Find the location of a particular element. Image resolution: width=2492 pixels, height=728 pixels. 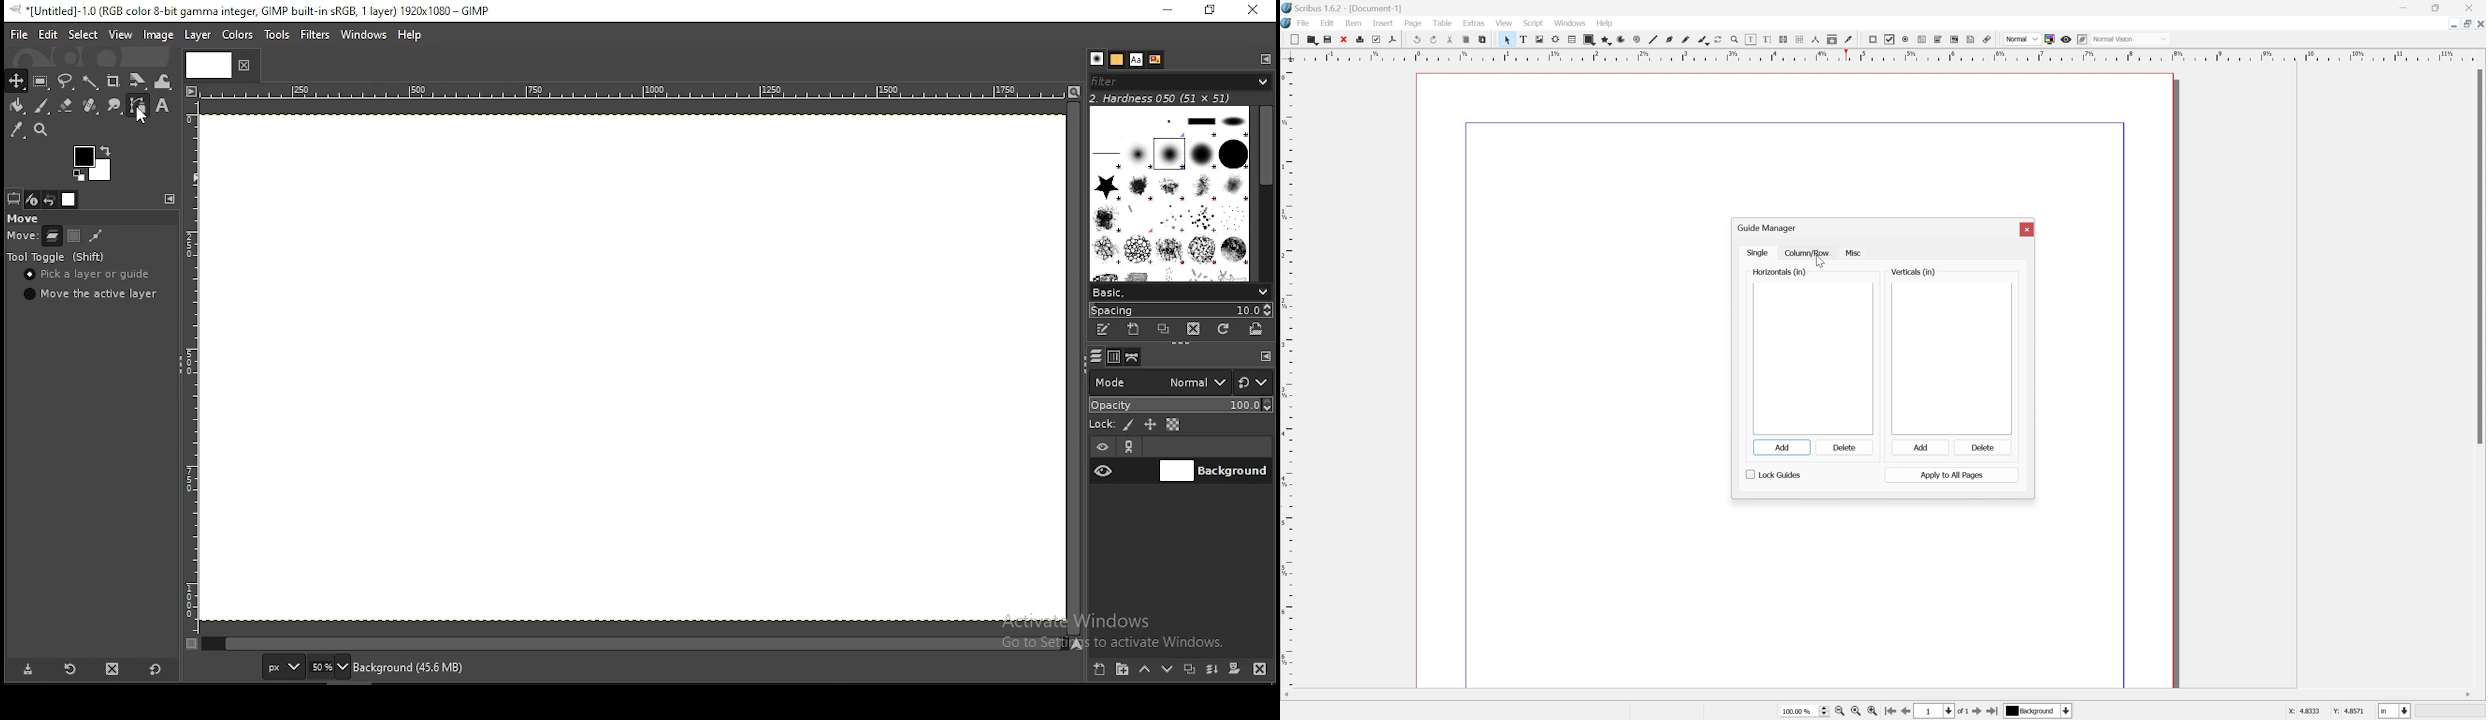

render frame is located at coordinates (1556, 40).